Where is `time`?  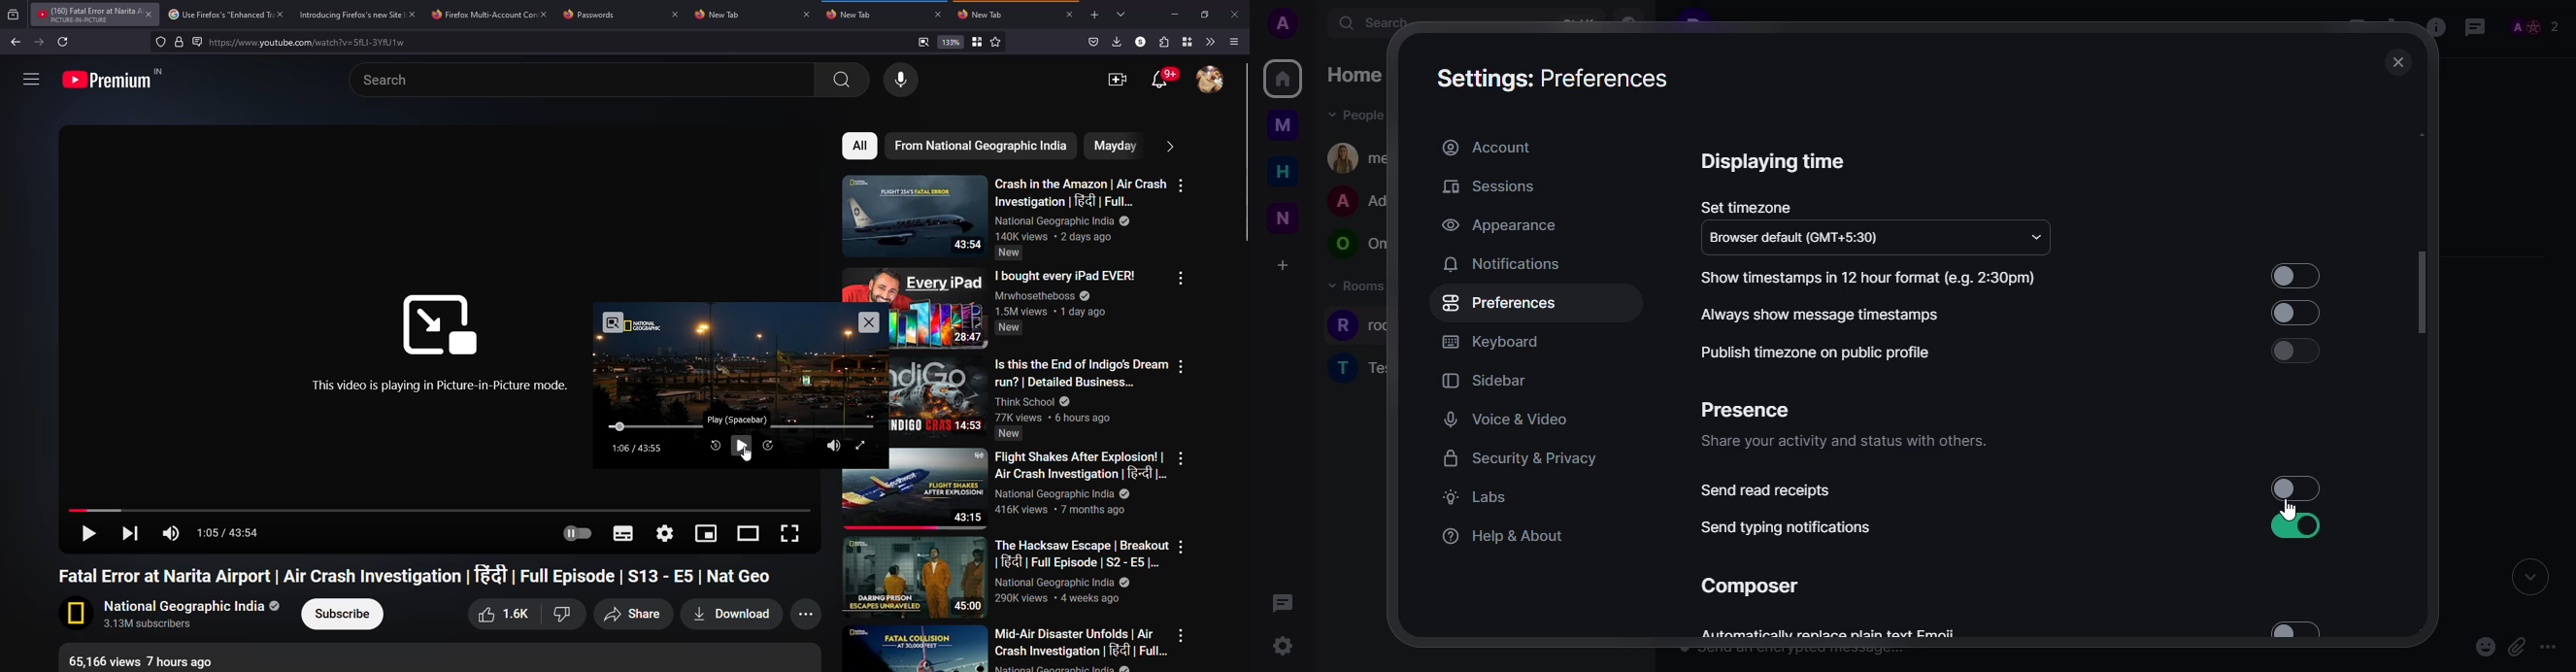 time is located at coordinates (639, 449).